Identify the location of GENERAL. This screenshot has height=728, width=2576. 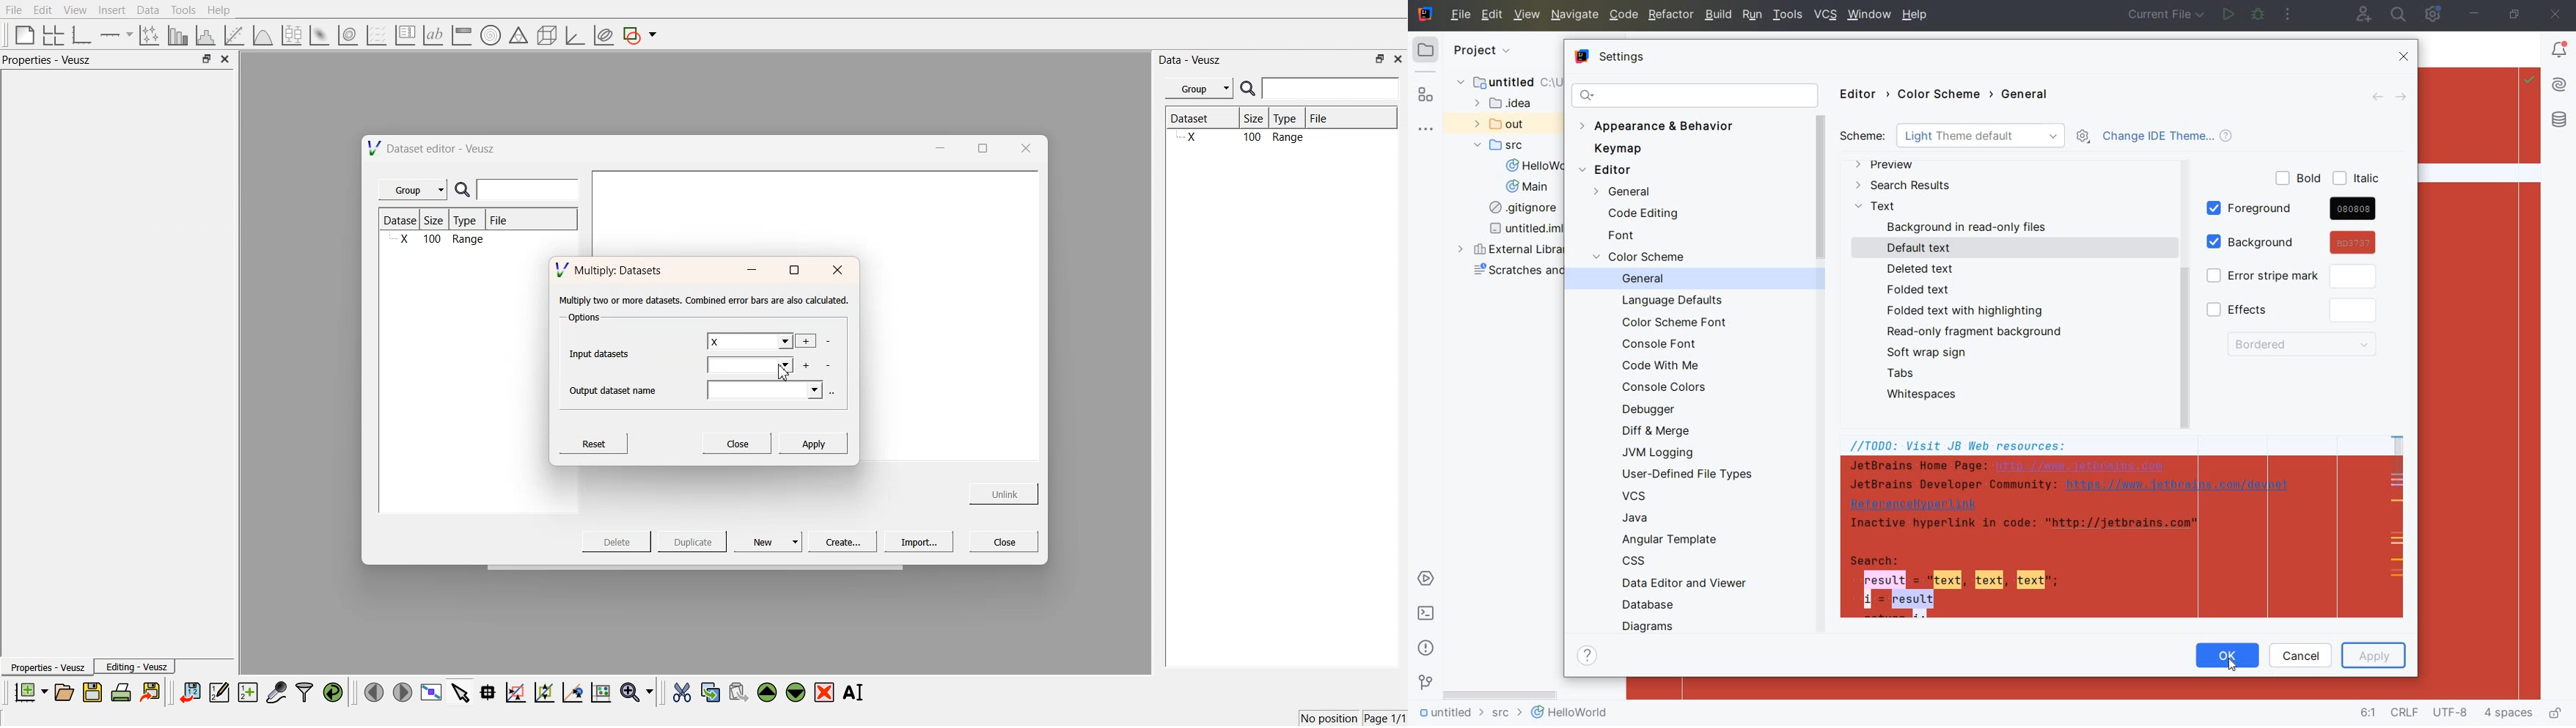
(1652, 280).